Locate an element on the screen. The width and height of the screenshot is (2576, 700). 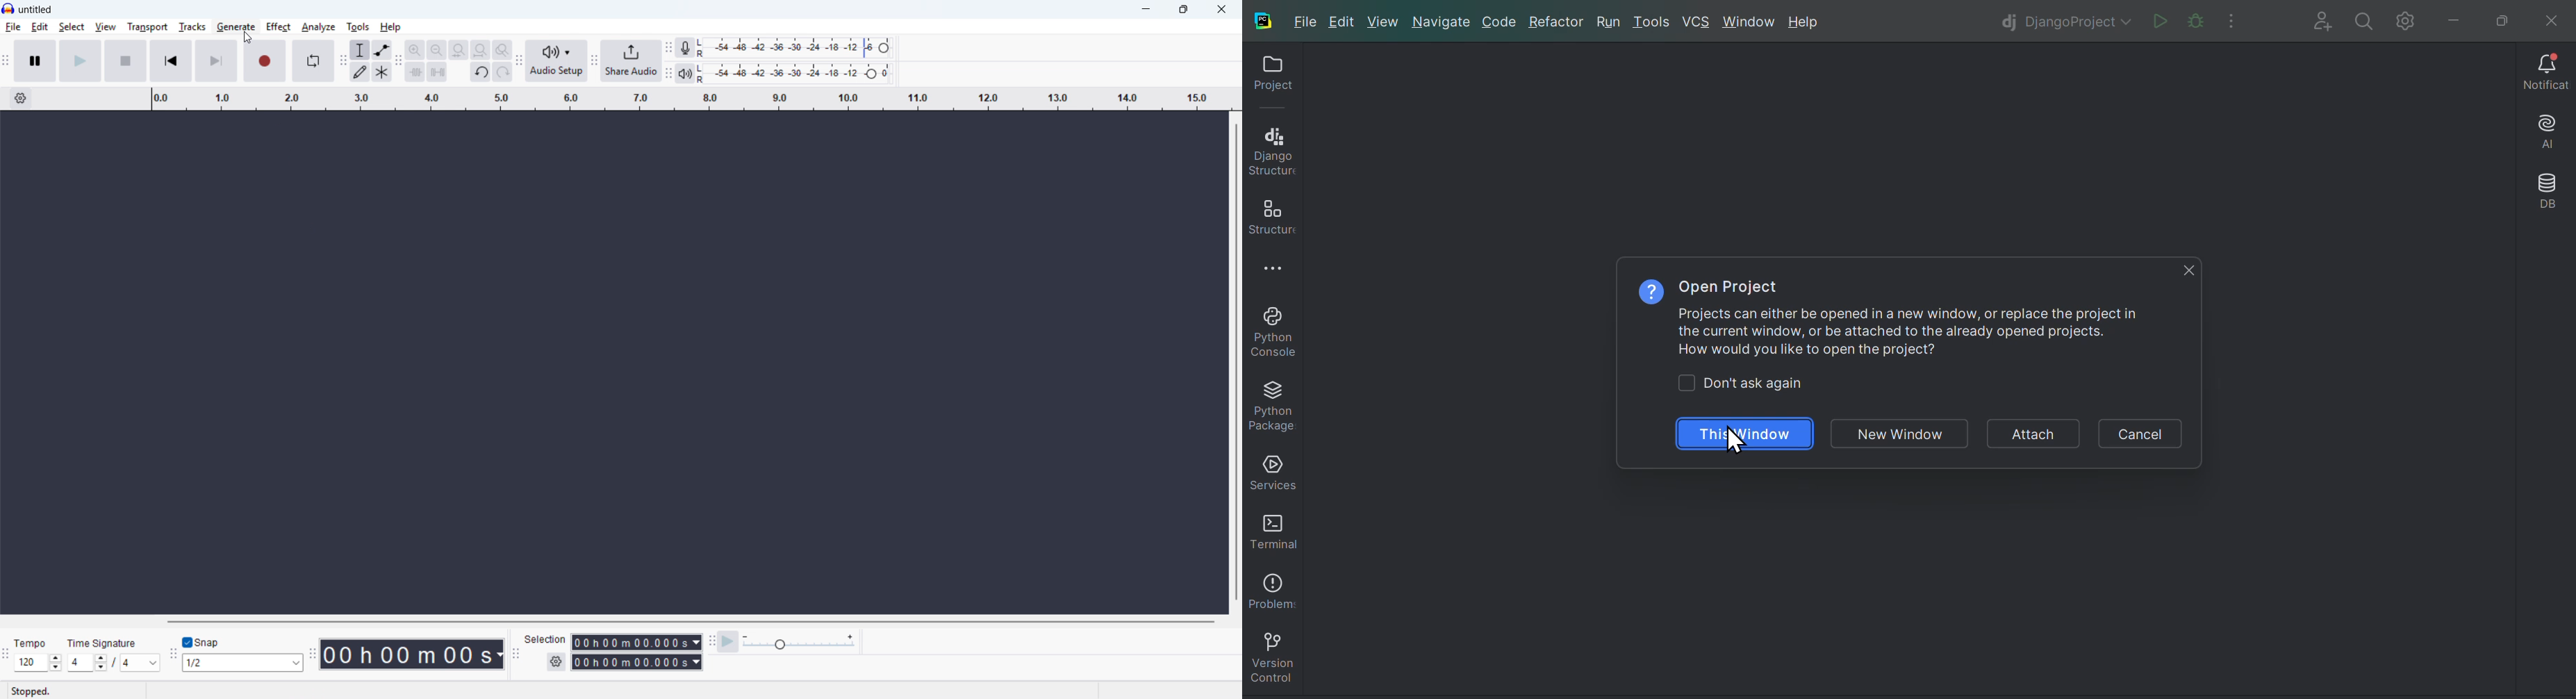
Undo  is located at coordinates (481, 72).